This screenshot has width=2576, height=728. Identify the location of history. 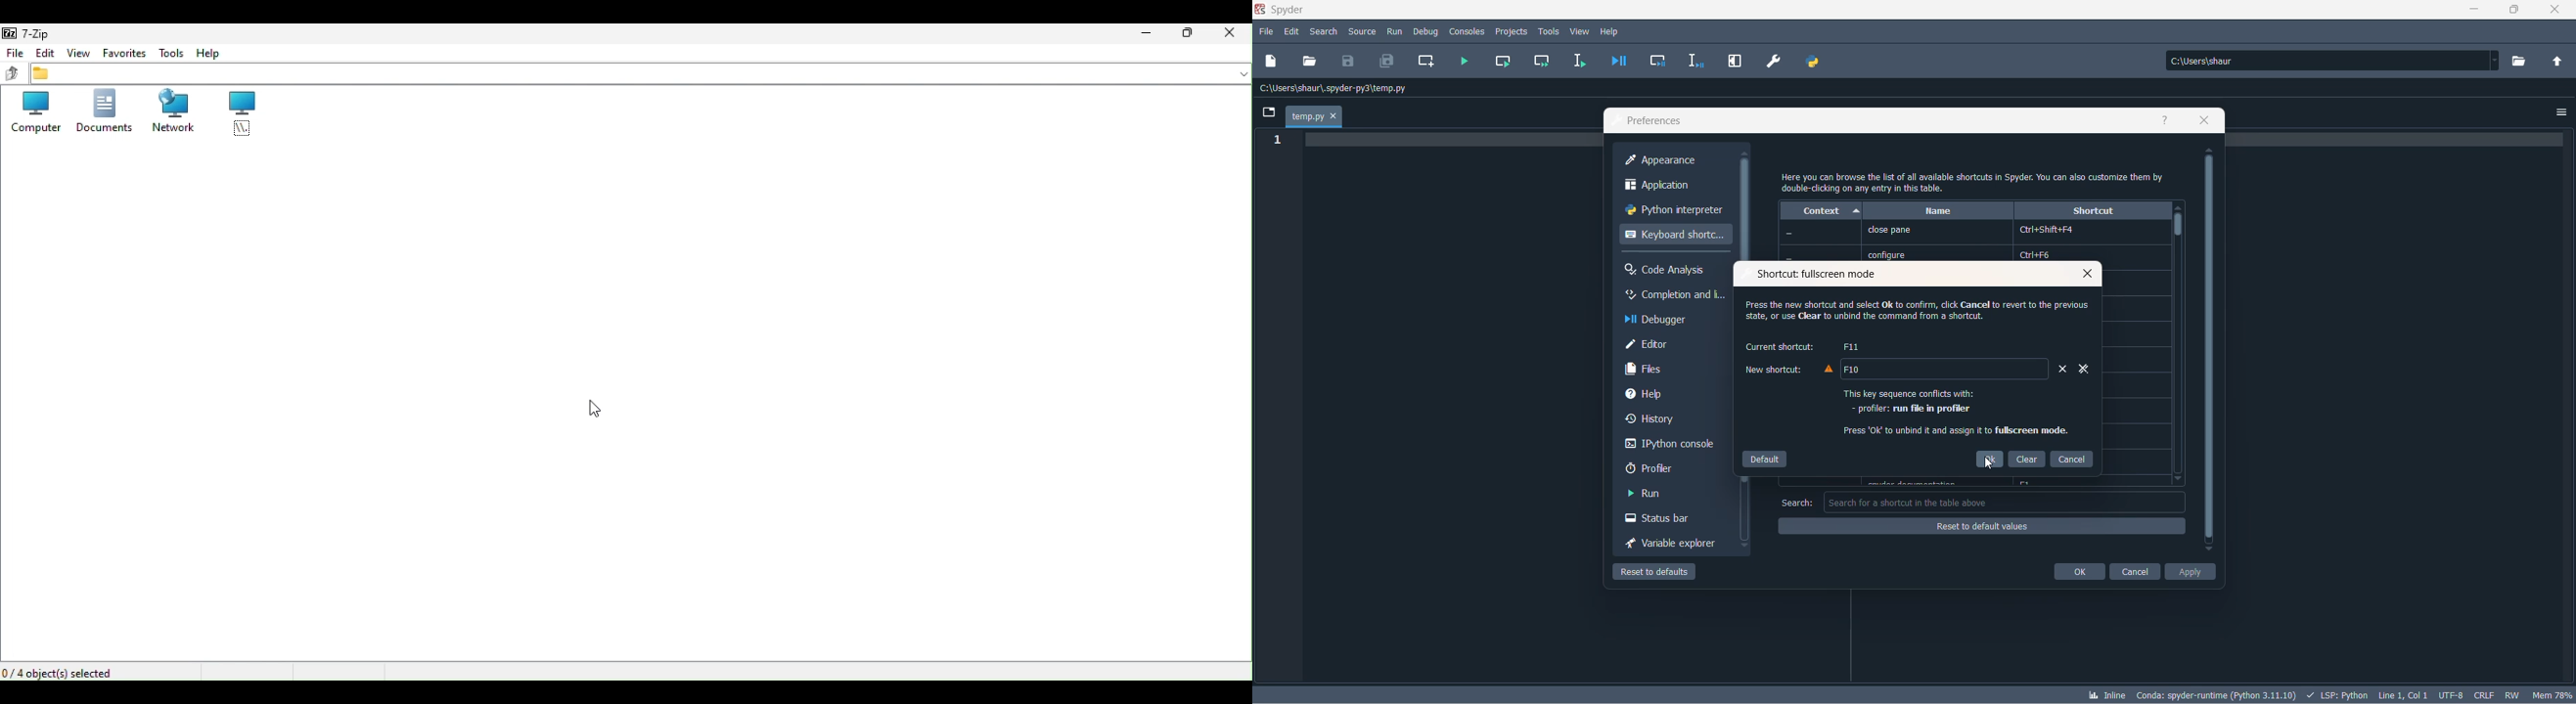
(1669, 421).